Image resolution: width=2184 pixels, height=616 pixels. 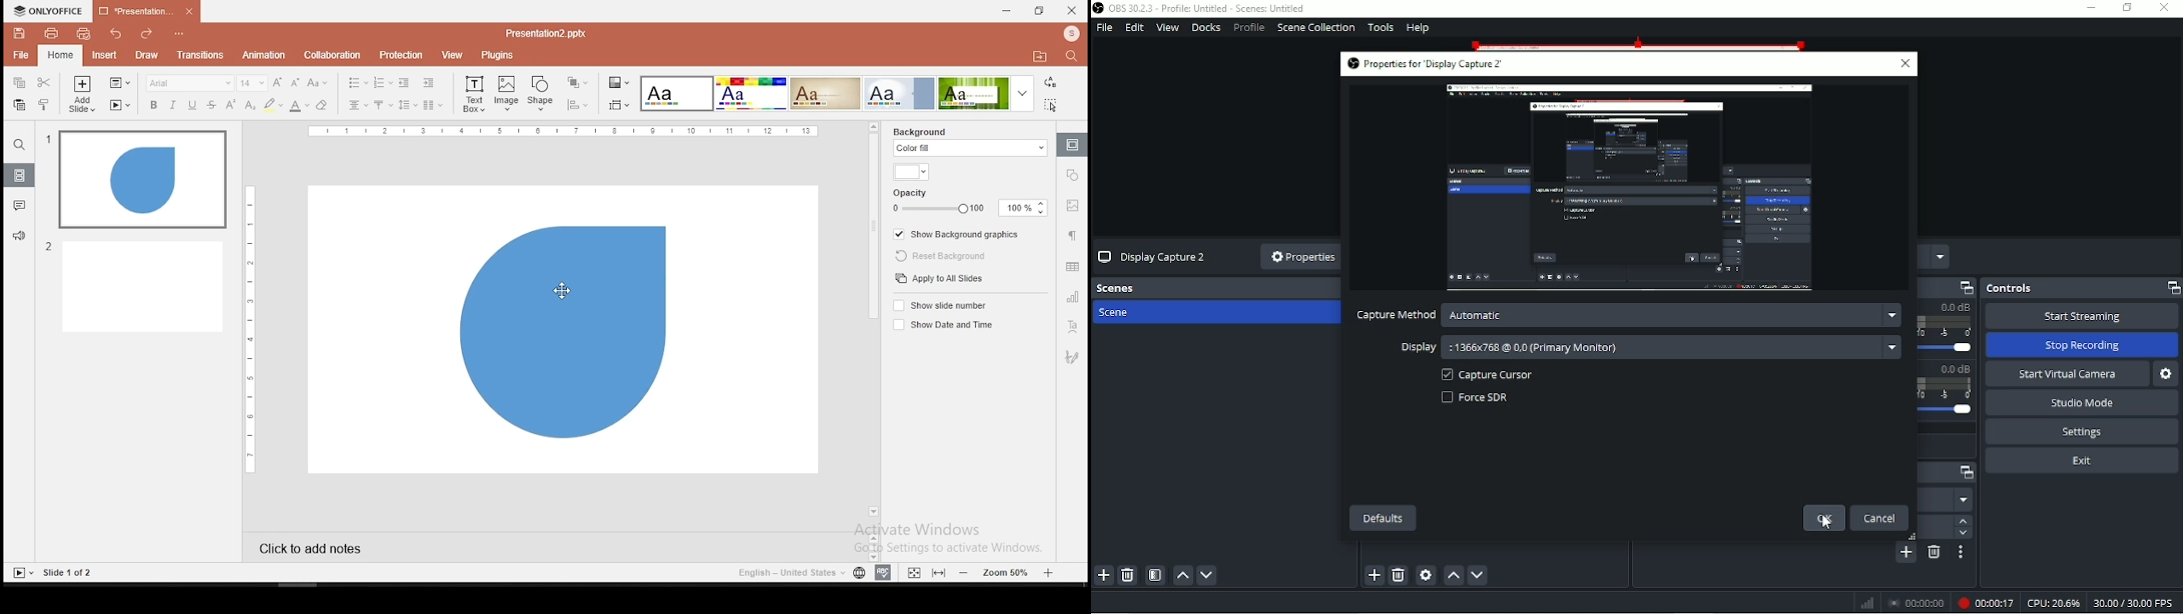 I want to click on Fade menu, so click(x=1948, y=499).